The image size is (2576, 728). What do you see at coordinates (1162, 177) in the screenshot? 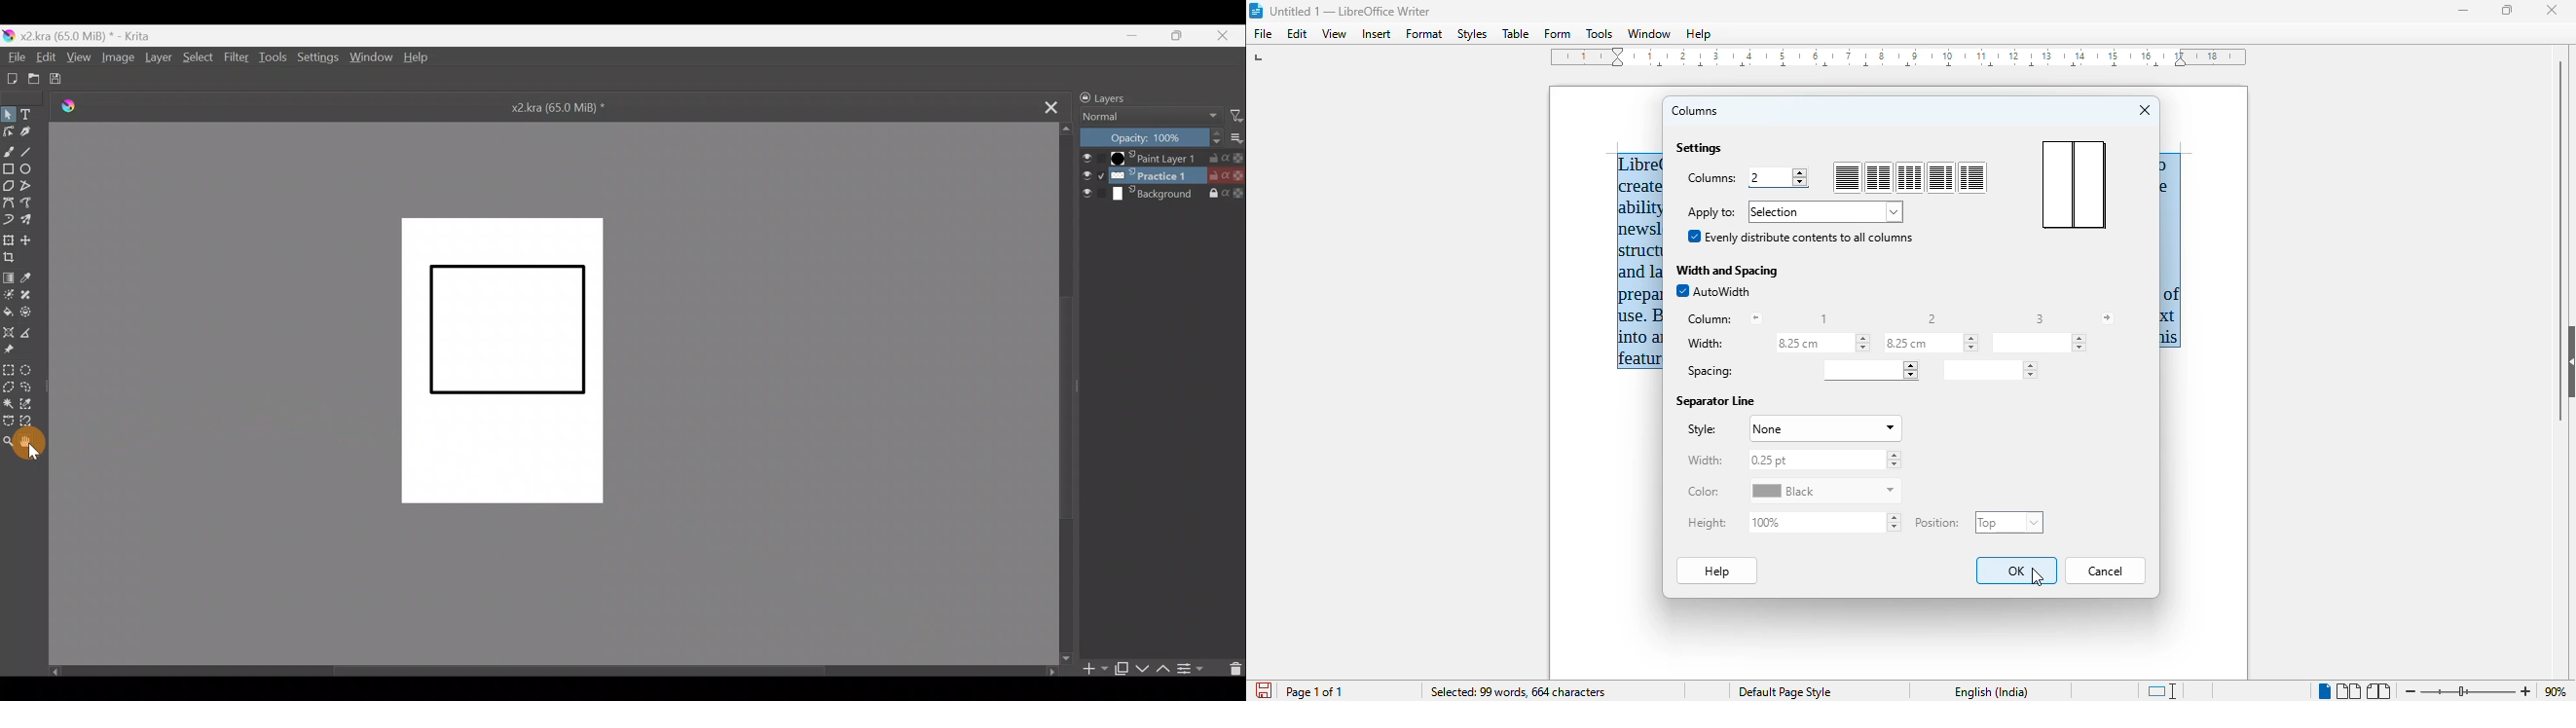
I see `Layer 2` at bounding box center [1162, 177].